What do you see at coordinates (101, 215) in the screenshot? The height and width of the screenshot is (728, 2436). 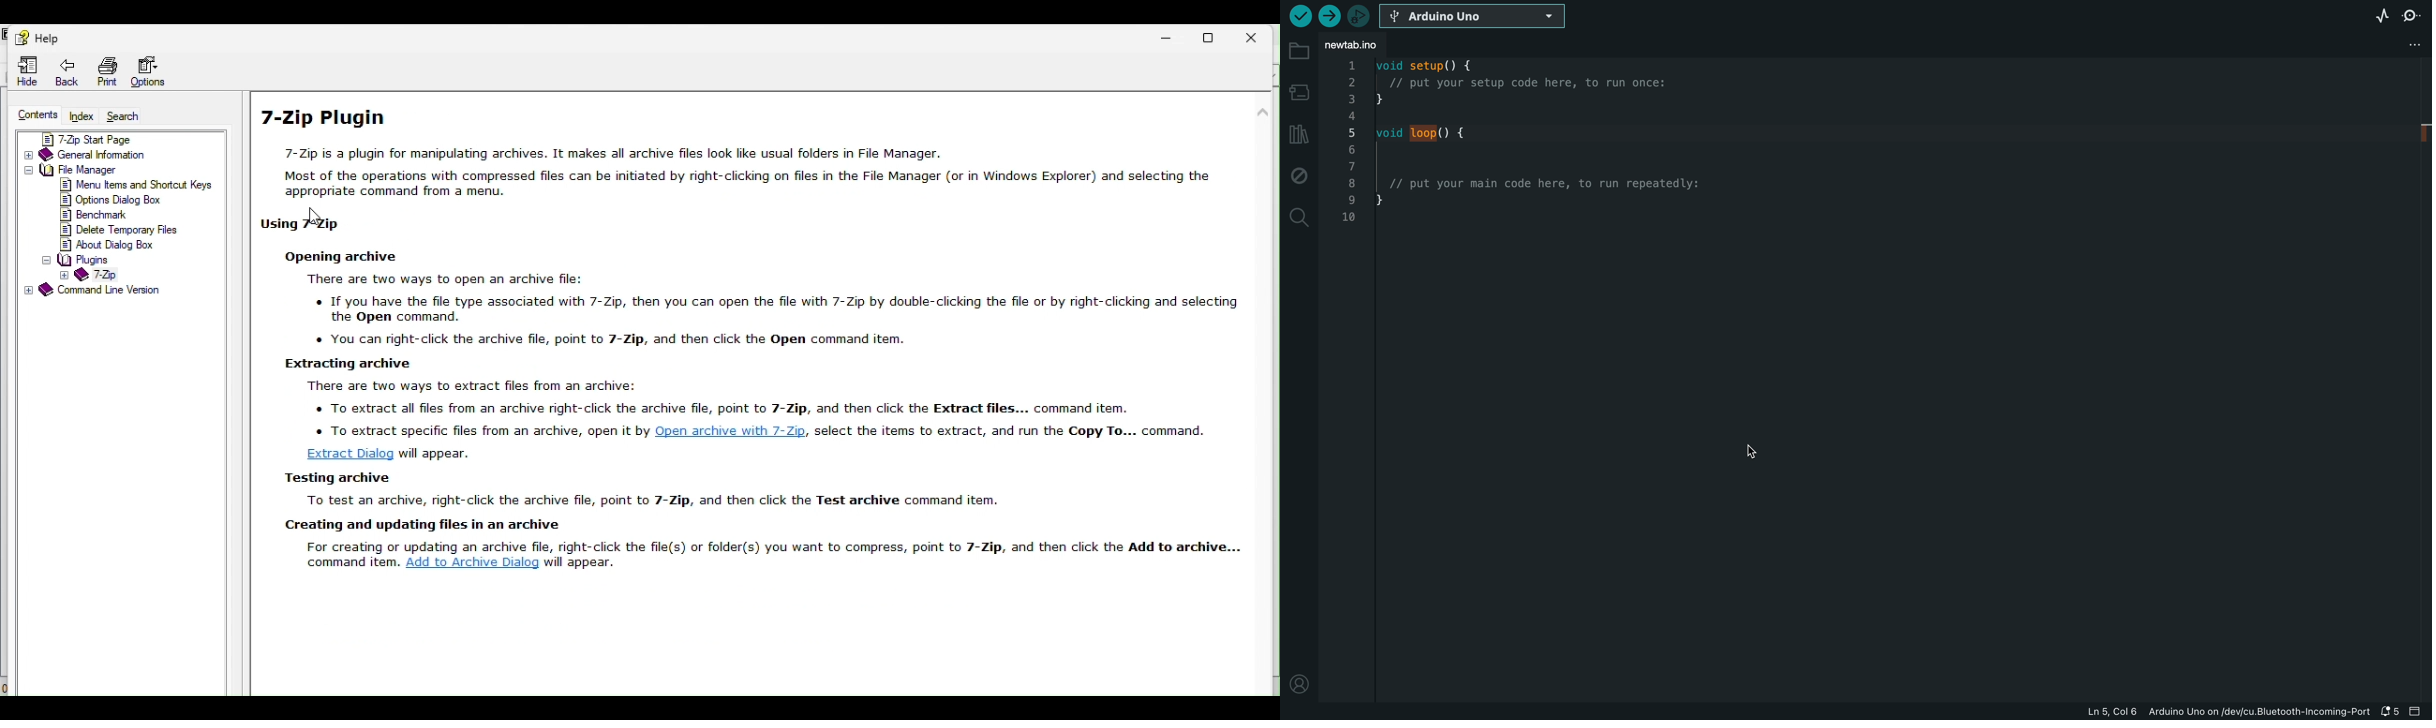 I see `benchmark` at bounding box center [101, 215].